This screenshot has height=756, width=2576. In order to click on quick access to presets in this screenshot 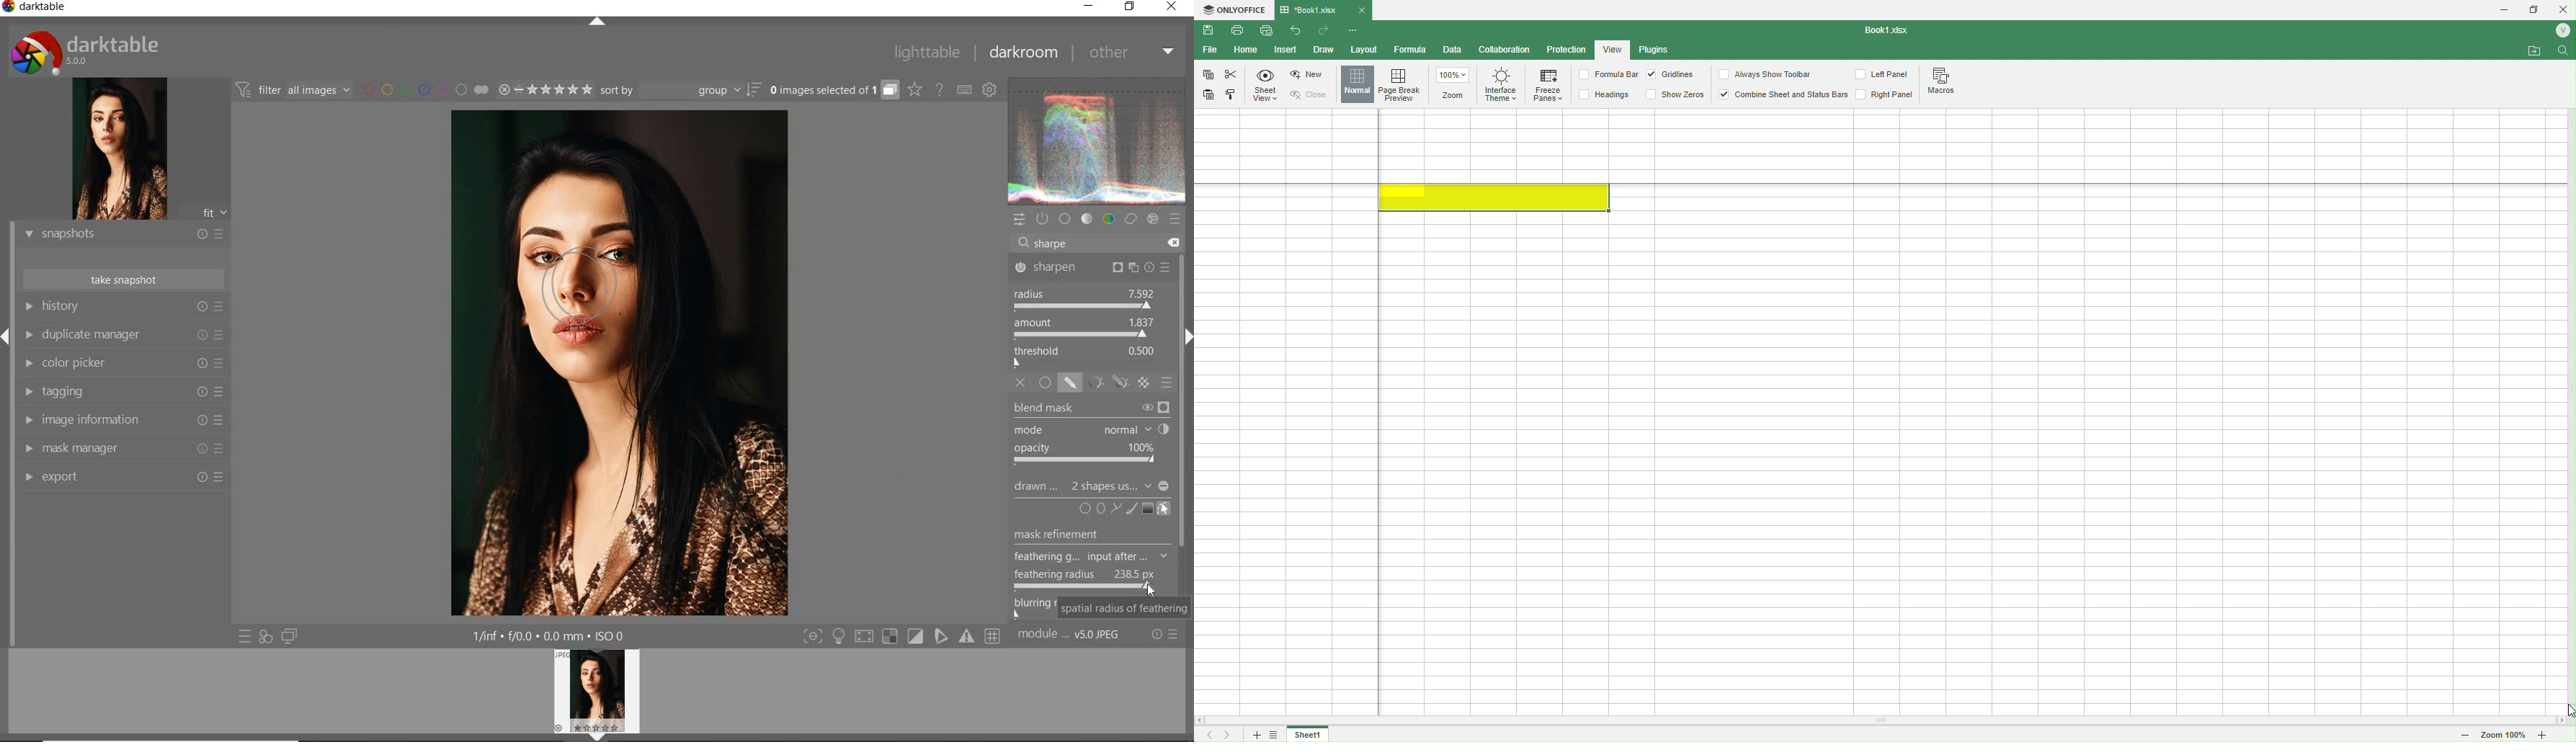, I will do `click(242, 636)`.